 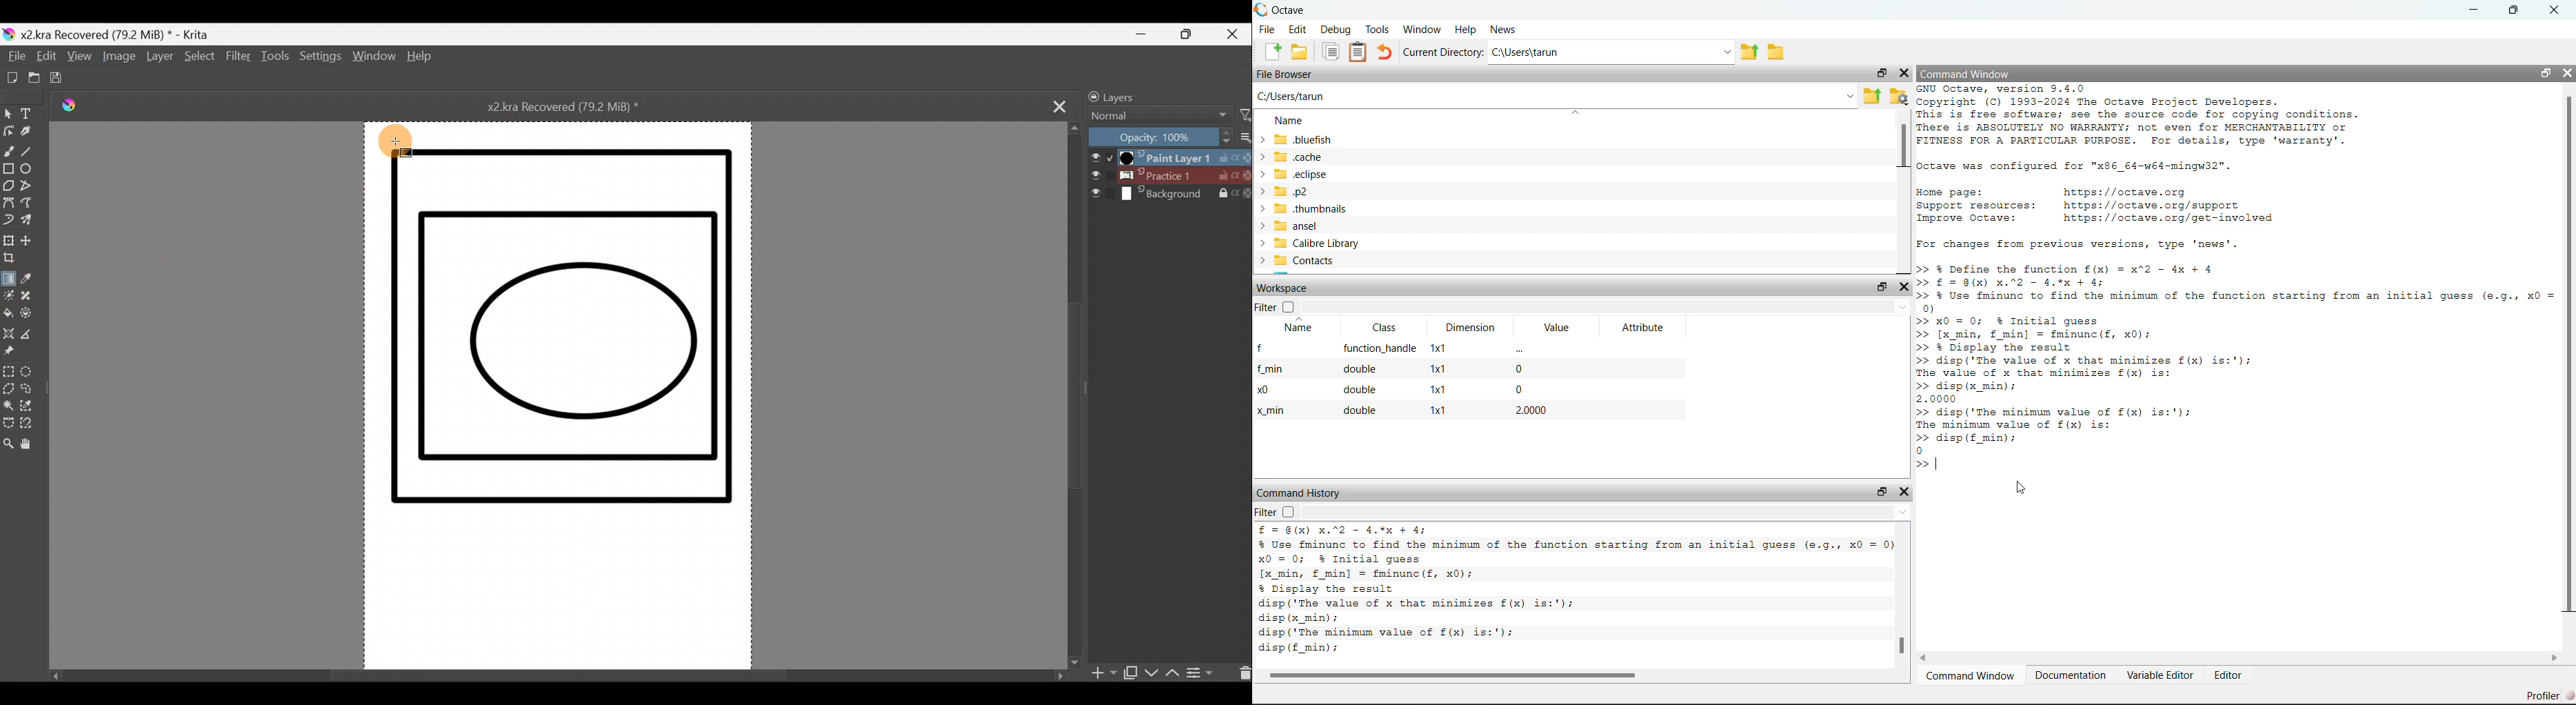 What do you see at coordinates (30, 447) in the screenshot?
I see `Pan tool` at bounding box center [30, 447].